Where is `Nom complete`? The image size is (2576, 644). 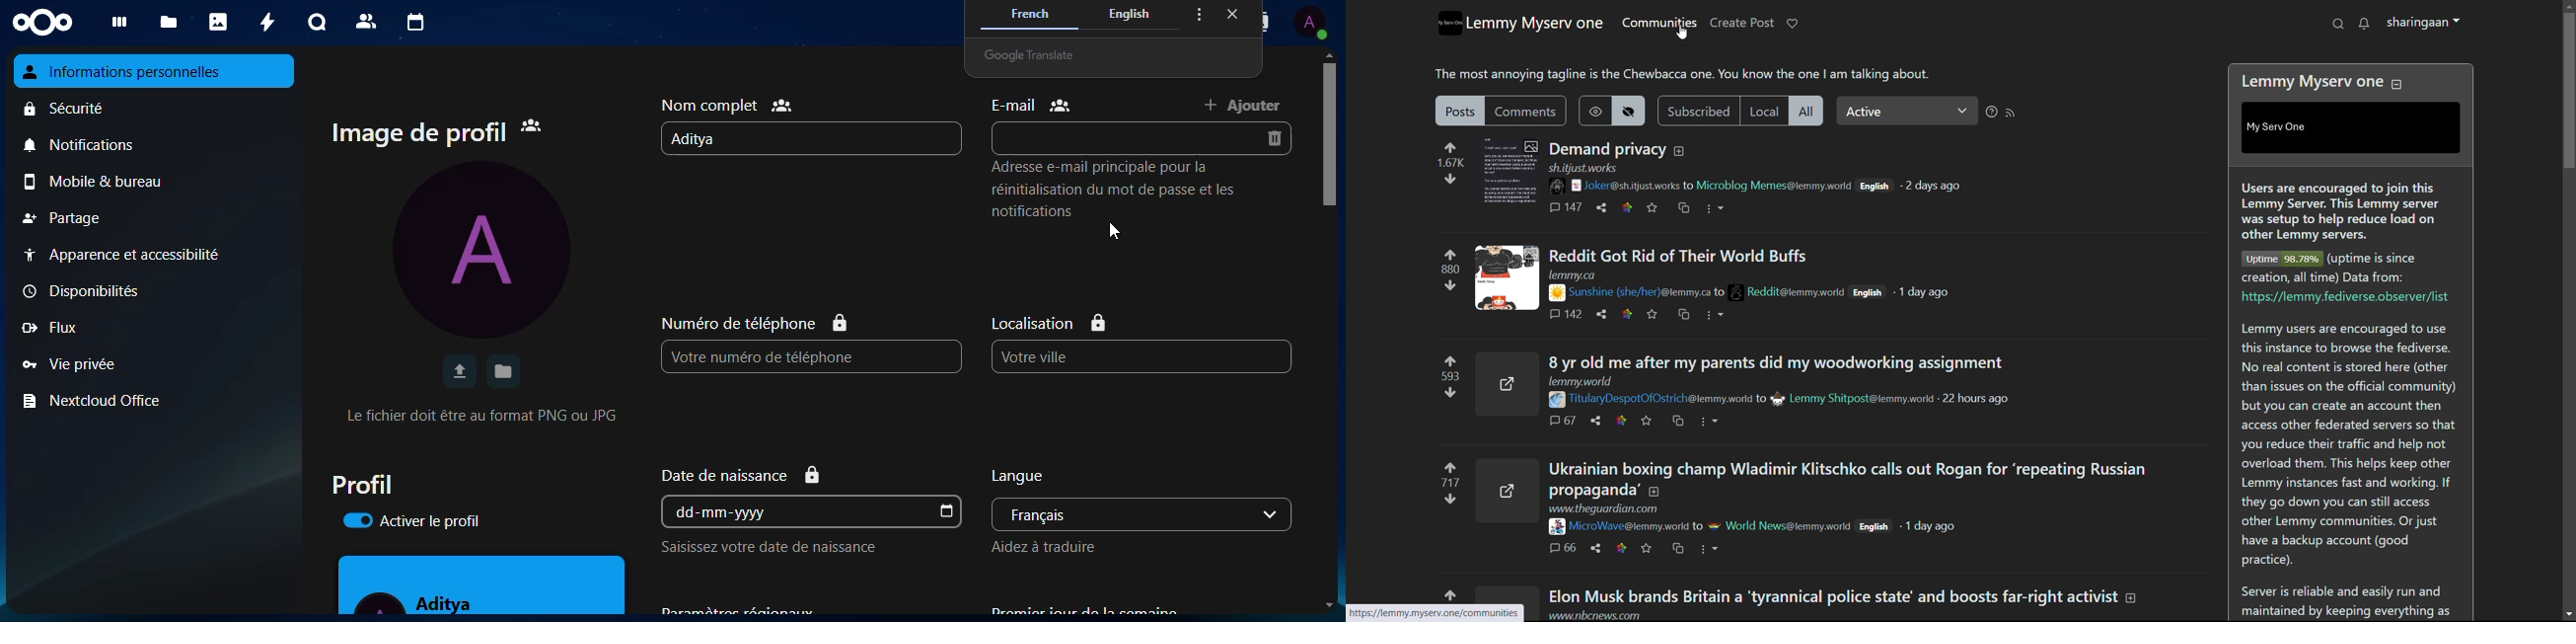
Nom complete is located at coordinates (729, 103).